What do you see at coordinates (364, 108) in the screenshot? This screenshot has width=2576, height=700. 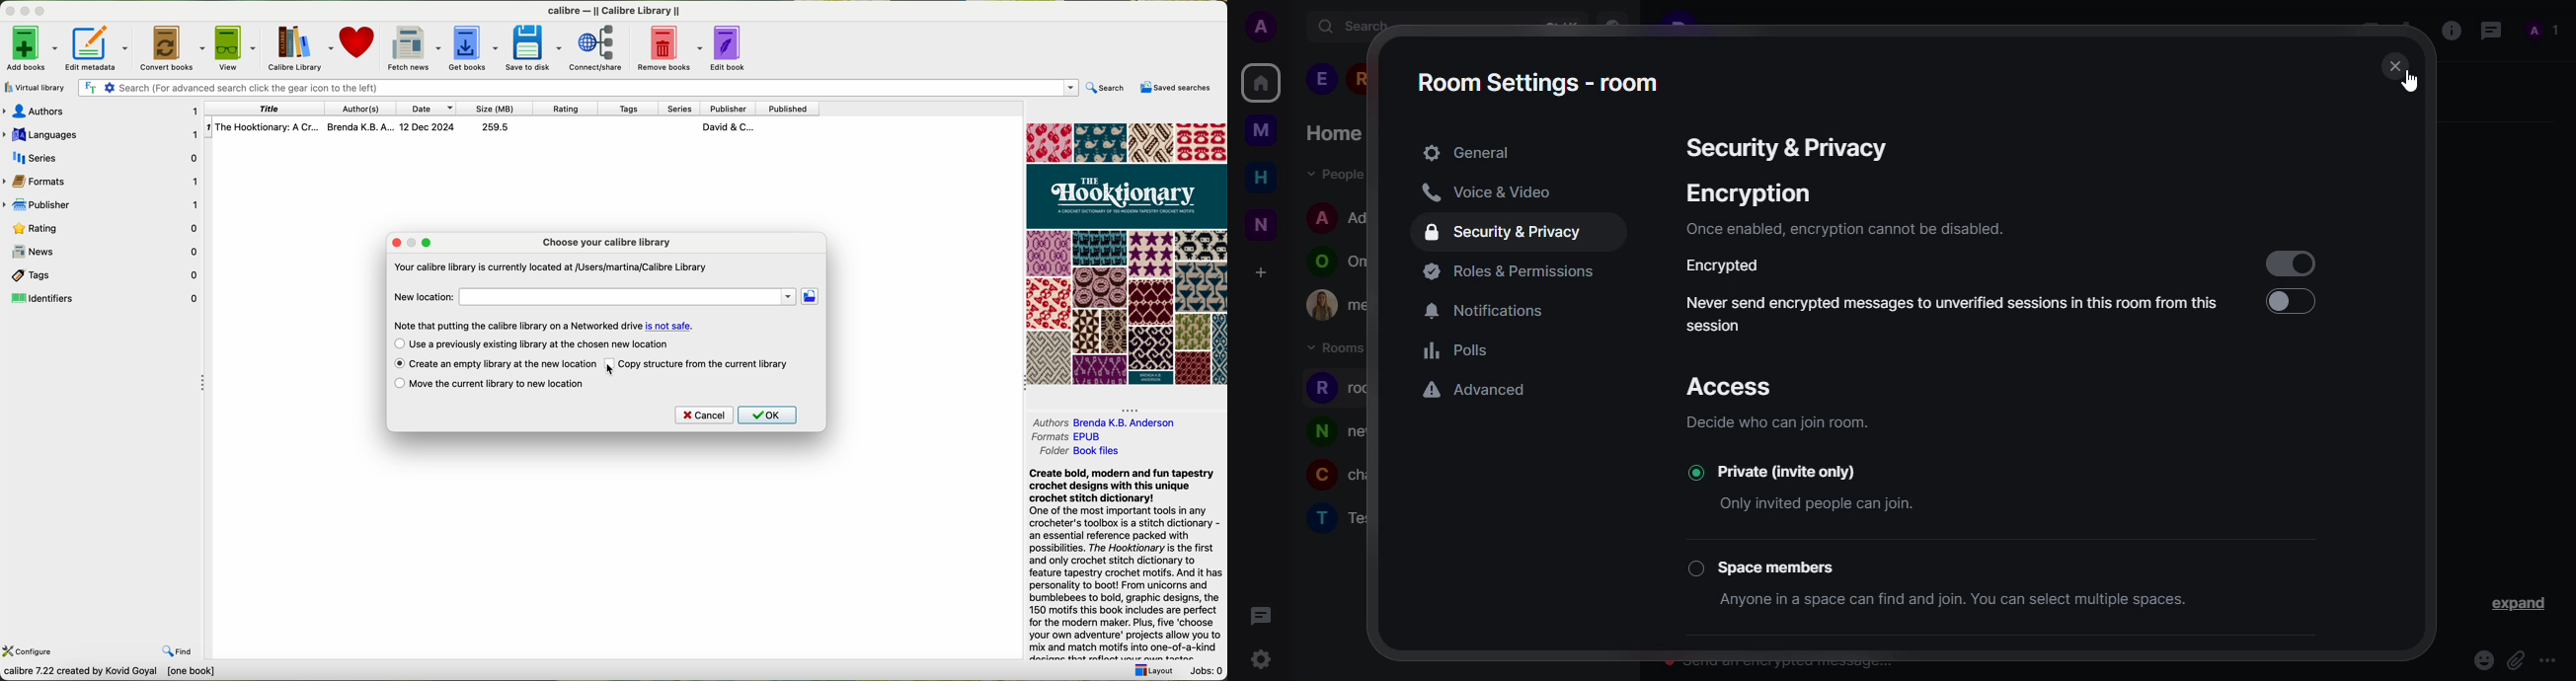 I see `authors` at bounding box center [364, 108].